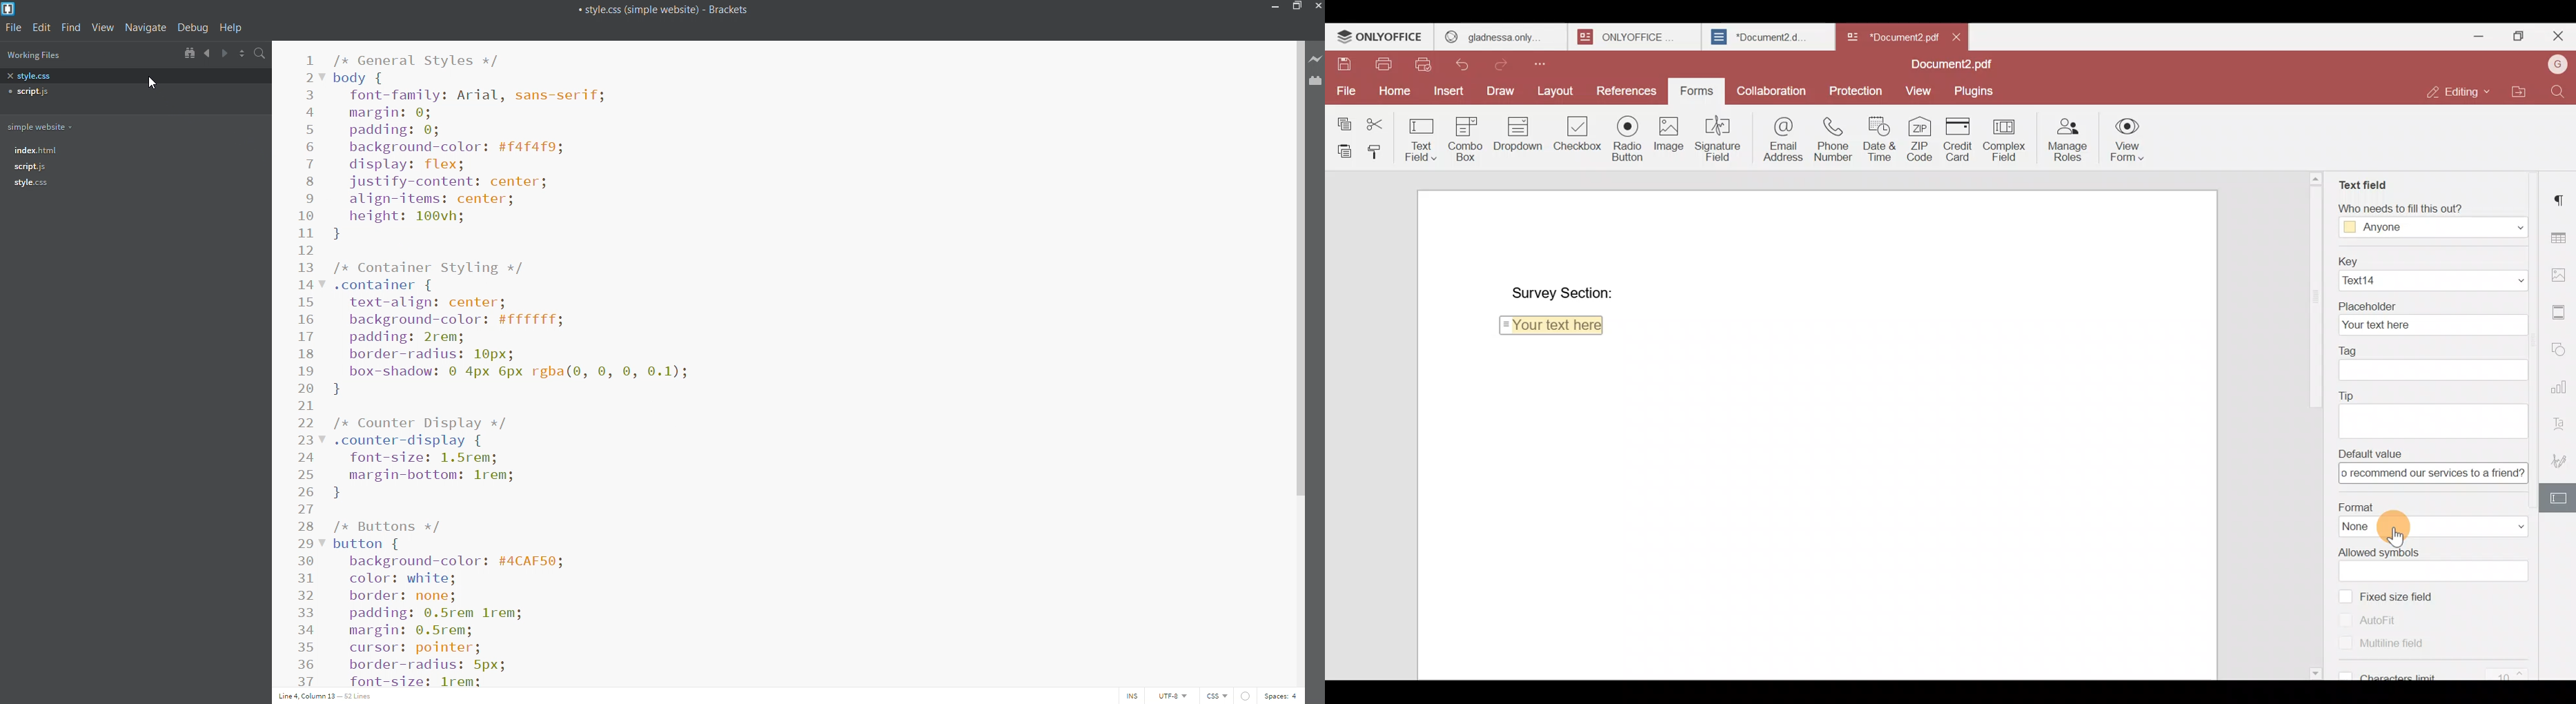 The height and width of the screenshot is (728, 2576). What do you see at coordinates (1219, 696) in the screenshot?
I see `css` at bounding box center [1219, 696].